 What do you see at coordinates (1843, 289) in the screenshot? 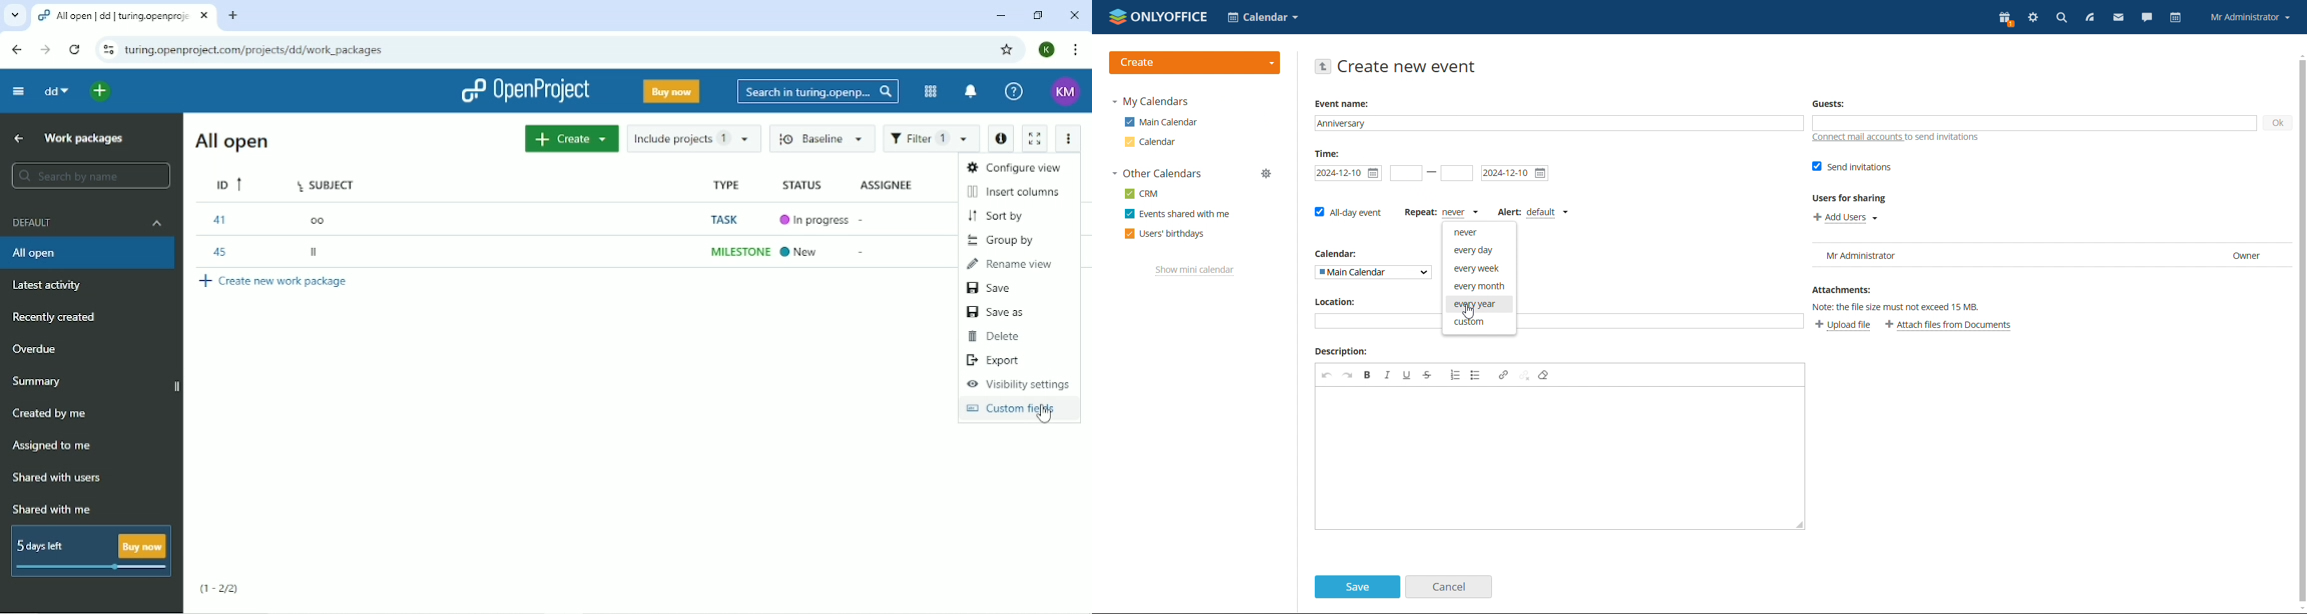
I see `Attachments:` at bounding box center [1843, 289].